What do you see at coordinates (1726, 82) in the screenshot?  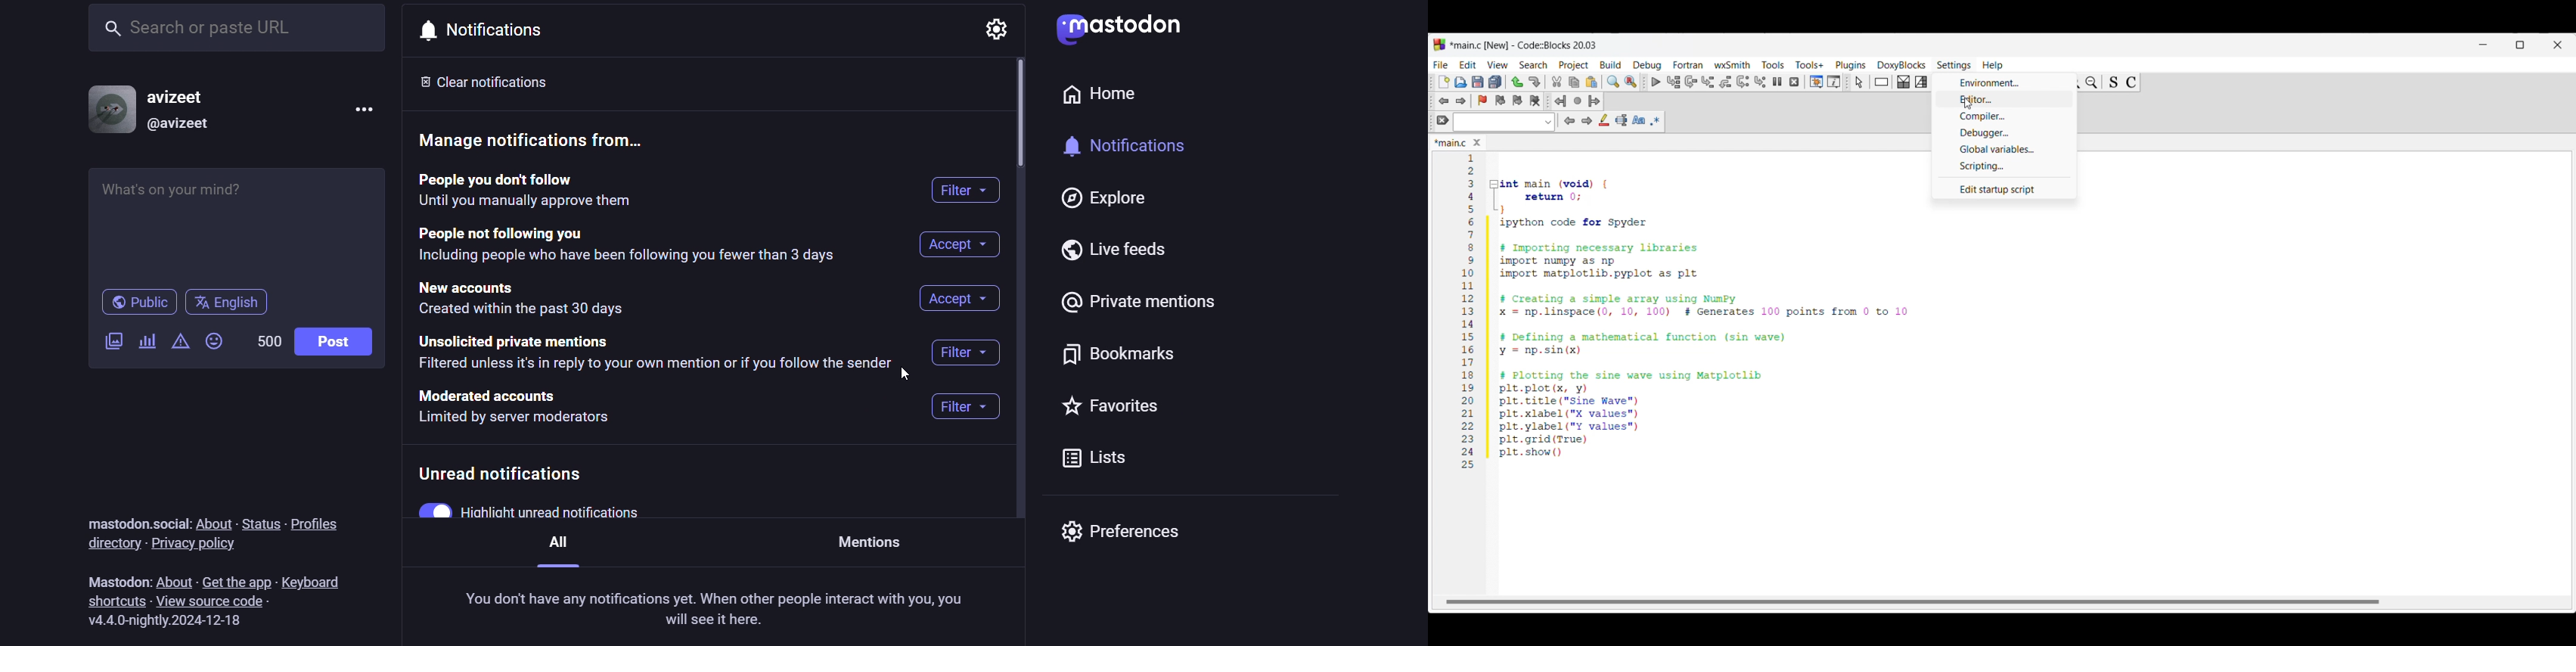 I see `Step out` at bounding box center [1726, 82].